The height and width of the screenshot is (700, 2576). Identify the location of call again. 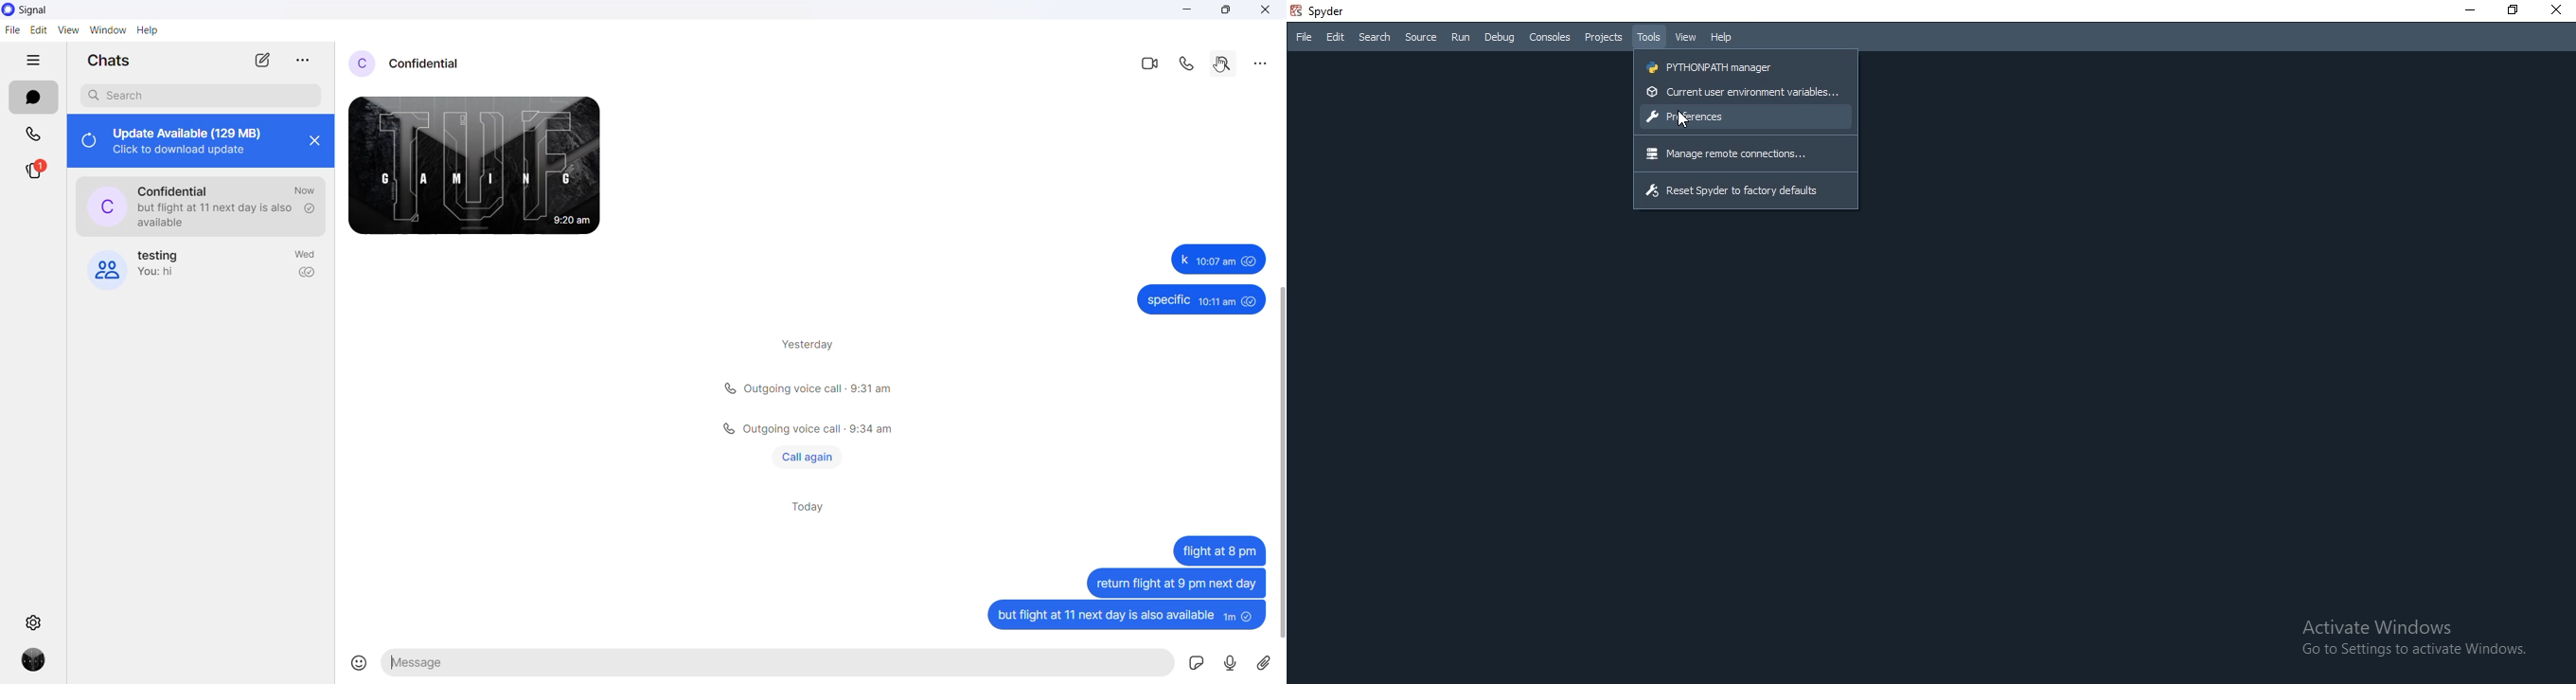
(807, 456).